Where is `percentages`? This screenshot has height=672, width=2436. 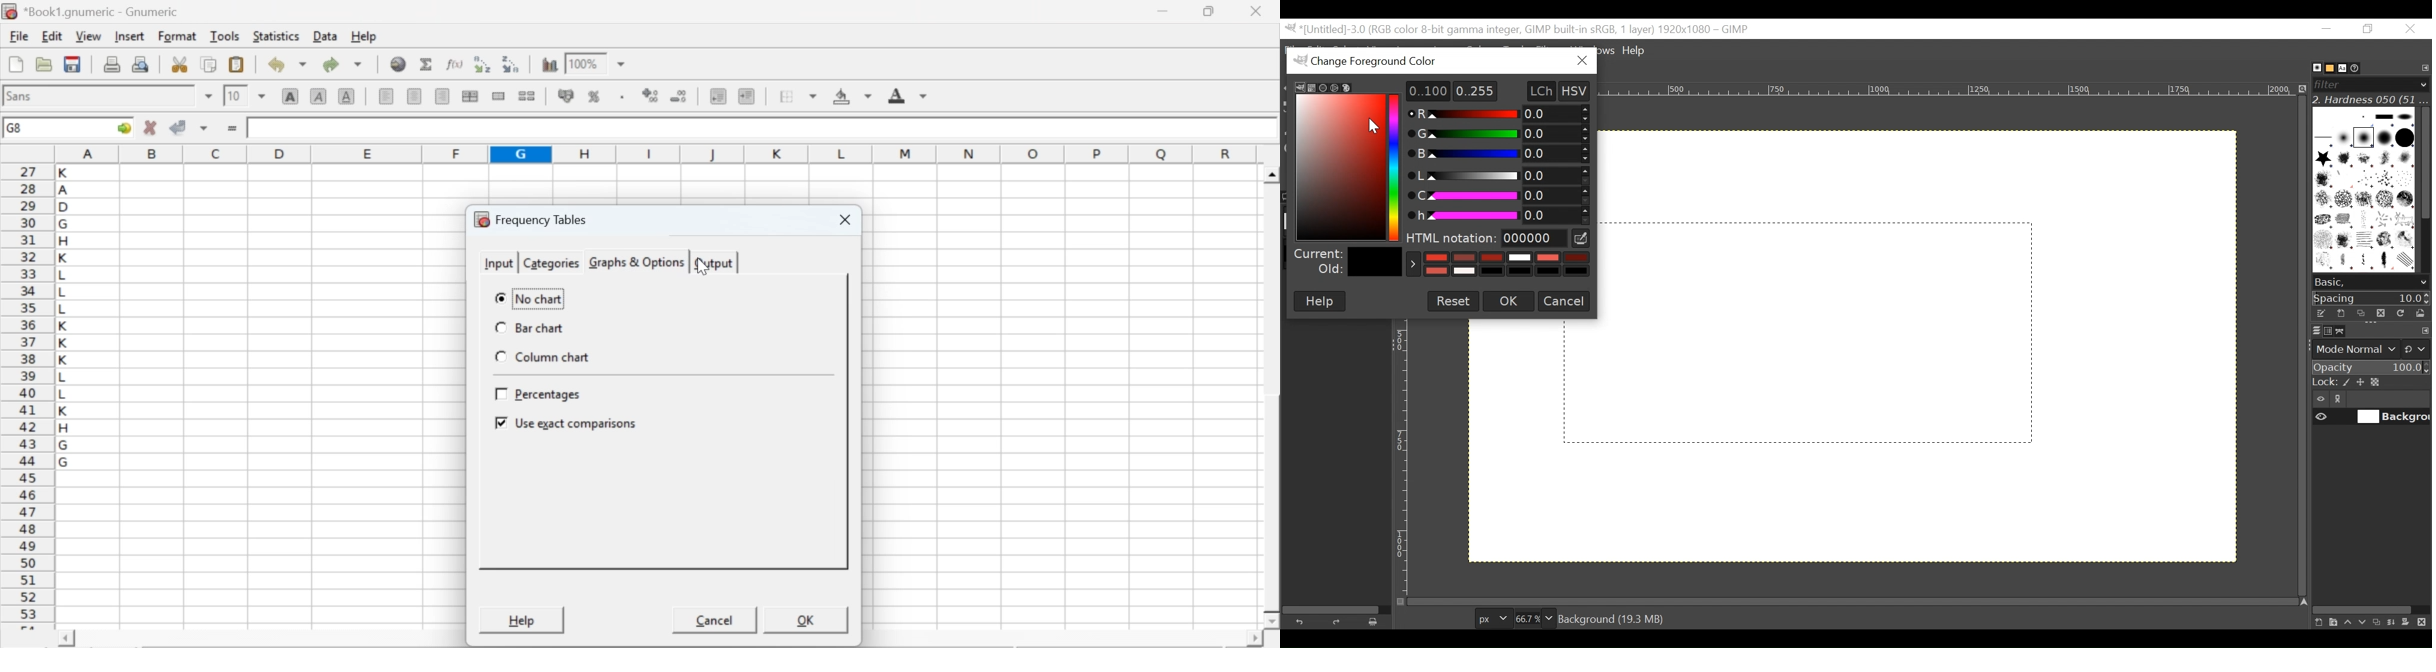
percentages is located at coordinates (541, 396).